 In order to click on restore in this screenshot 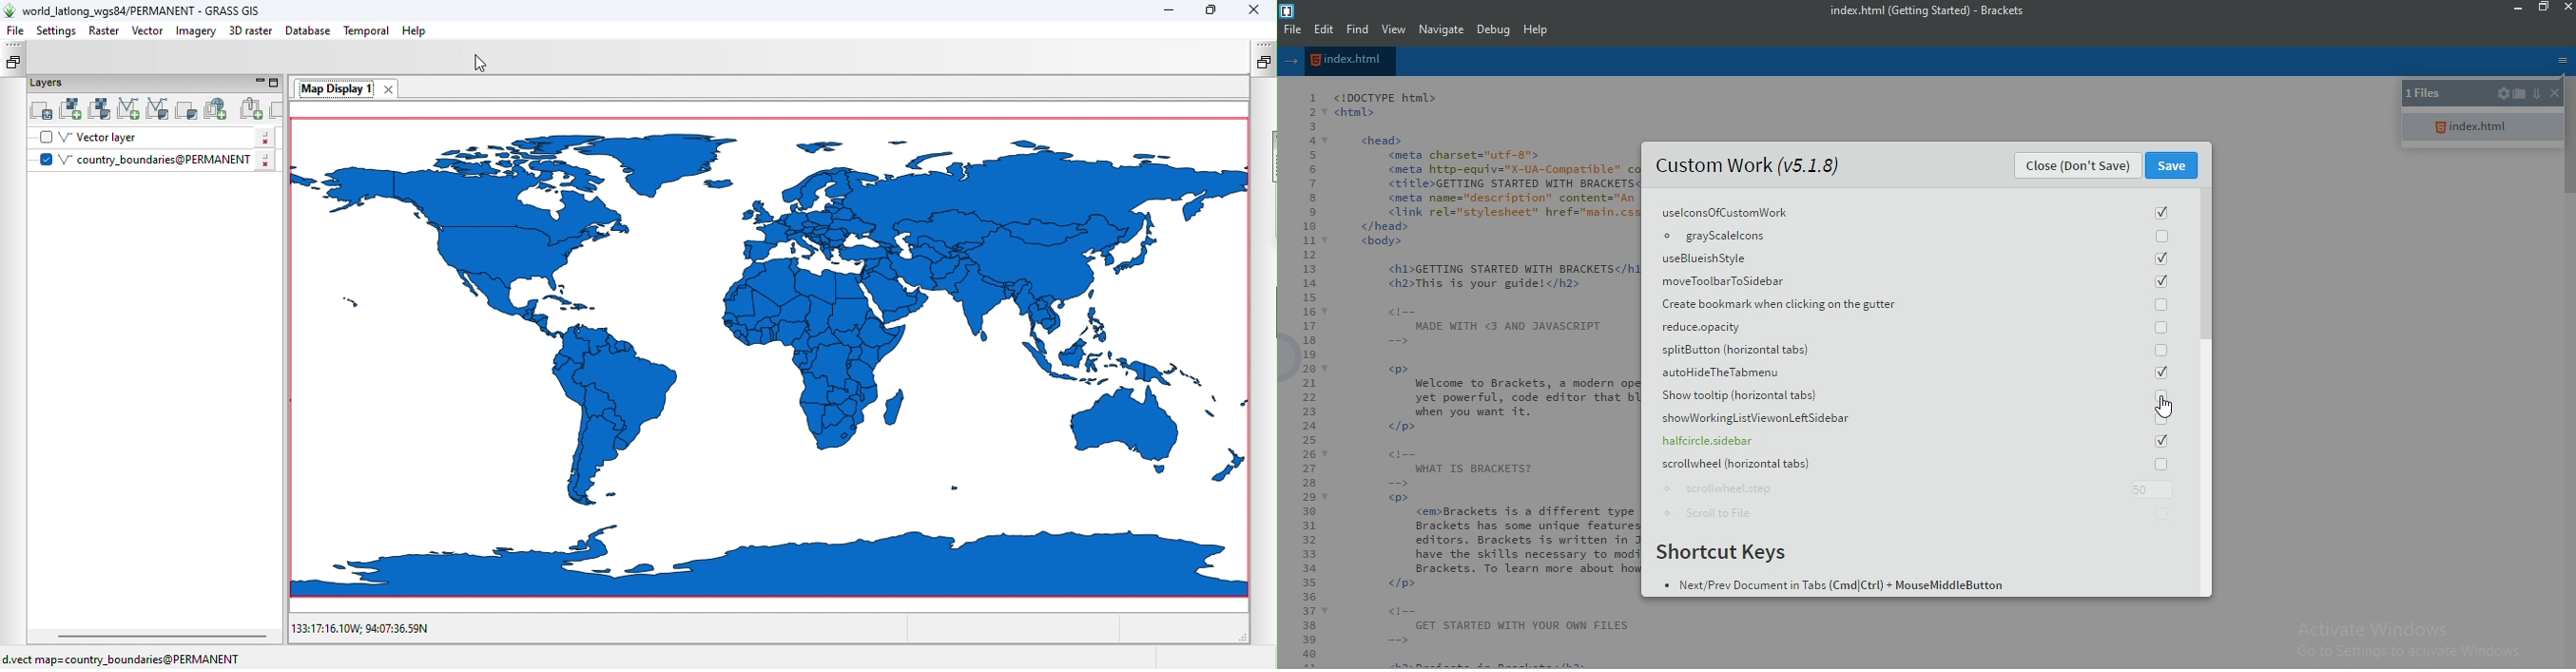, I will do `click(2545, 8)`.